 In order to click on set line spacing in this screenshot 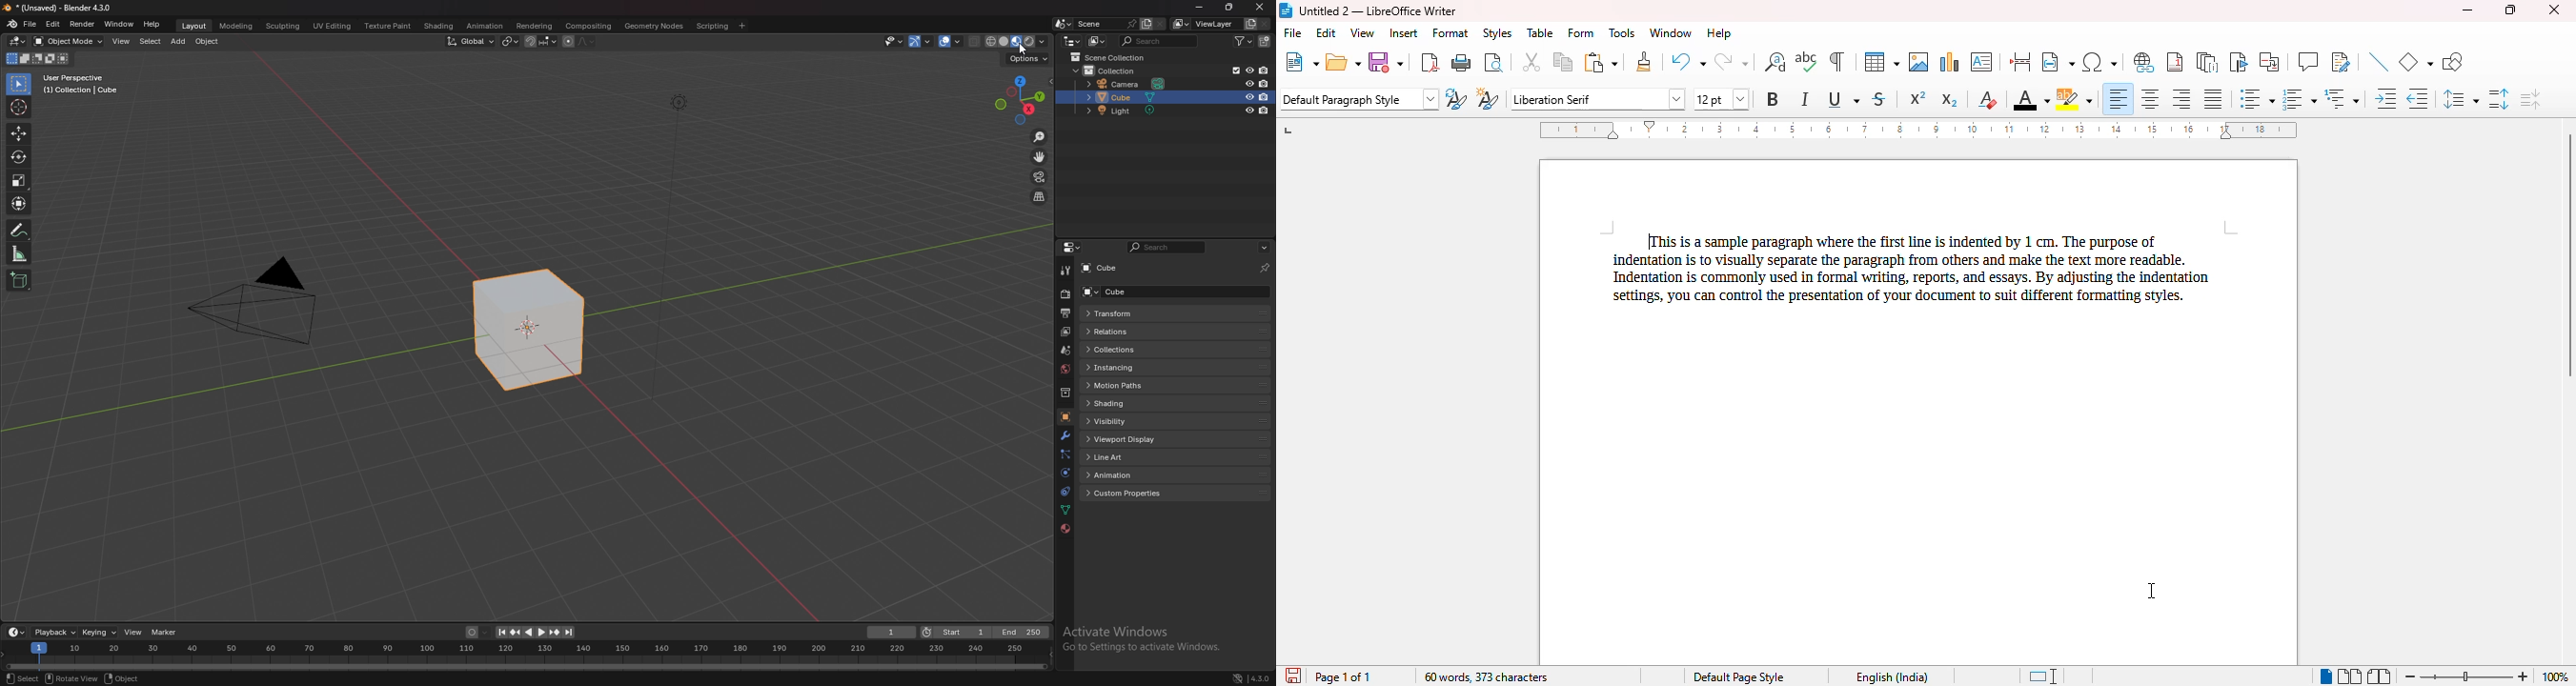, I will do `click(2461, 99)`.